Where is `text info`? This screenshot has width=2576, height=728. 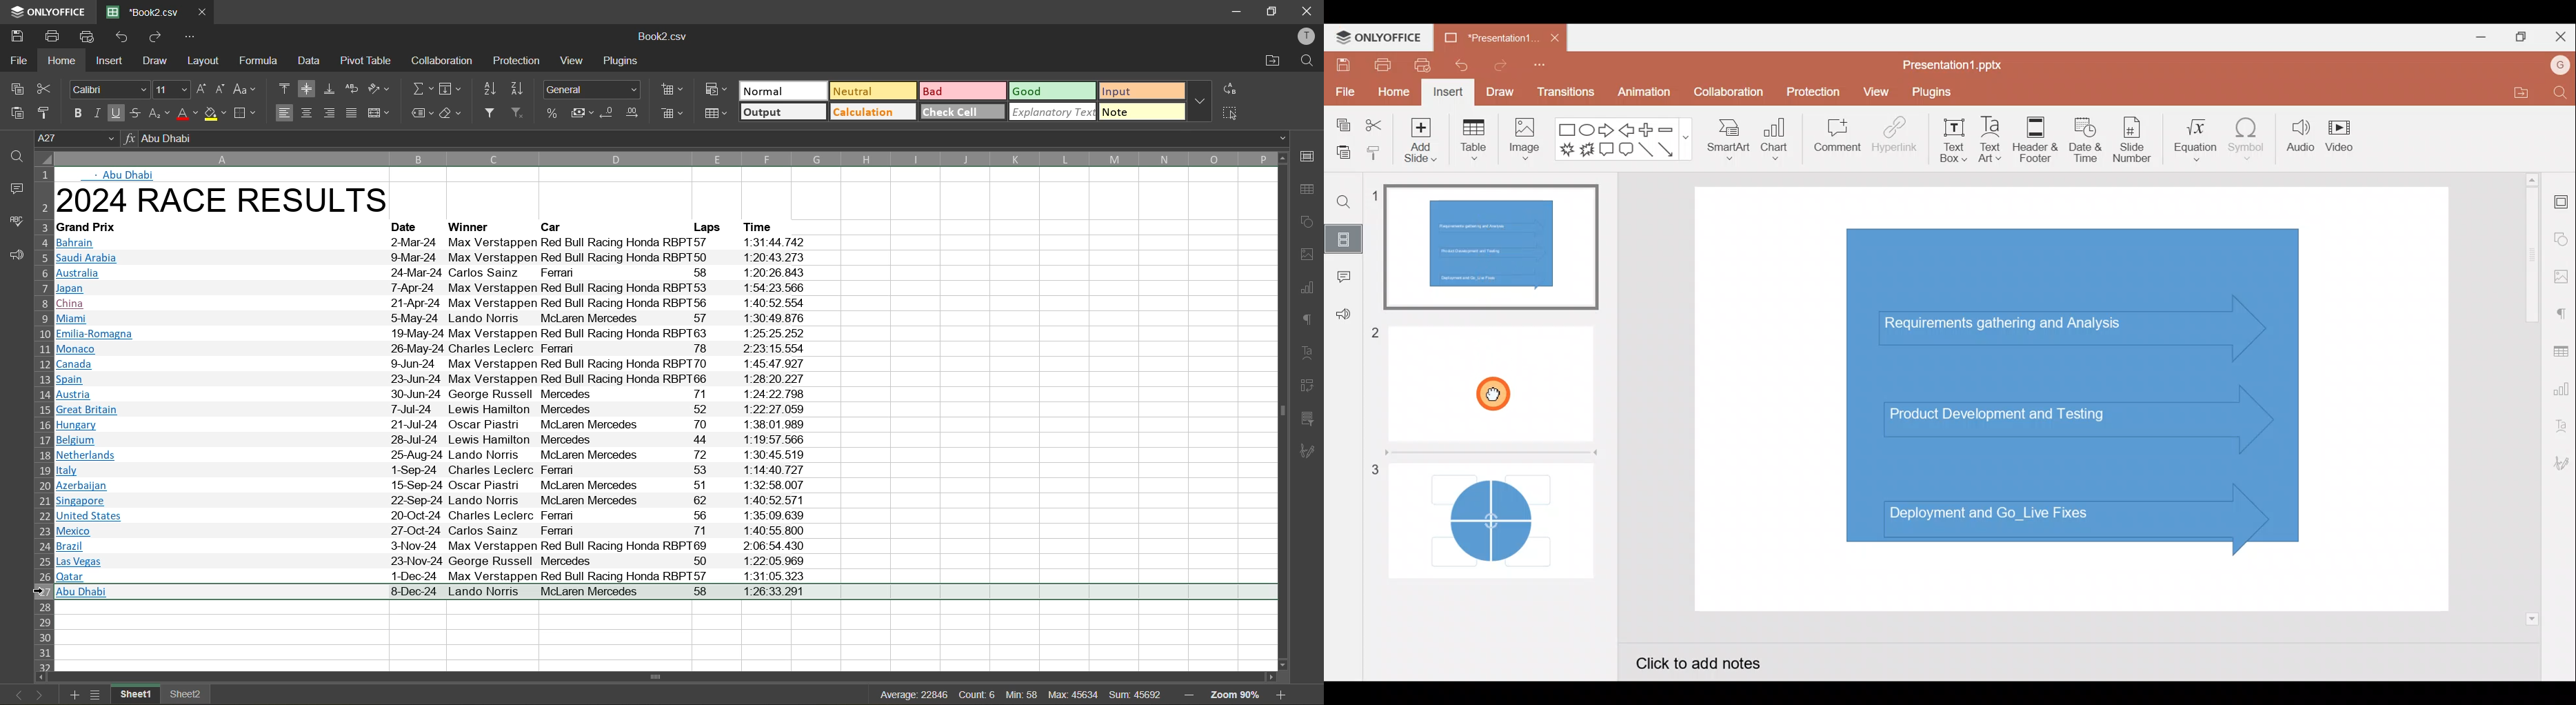
text info is located at coordinates (432, 244).